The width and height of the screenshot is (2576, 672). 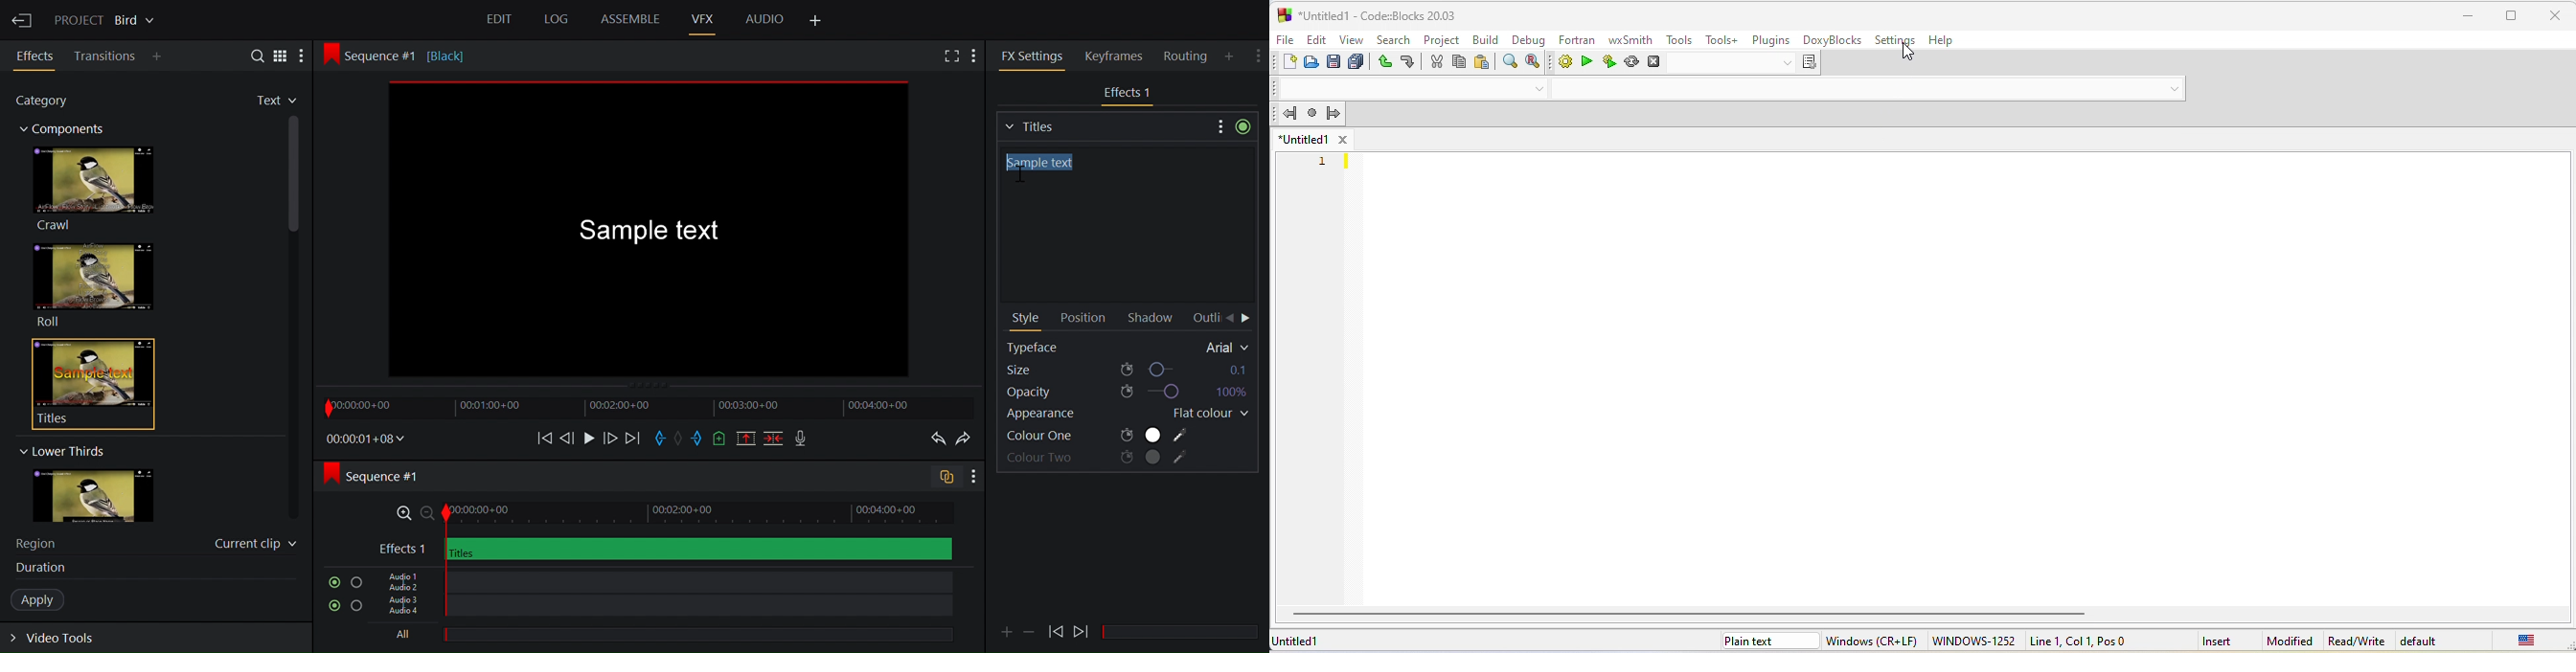 I want to click on jump back, so click(x=1288, y=113).